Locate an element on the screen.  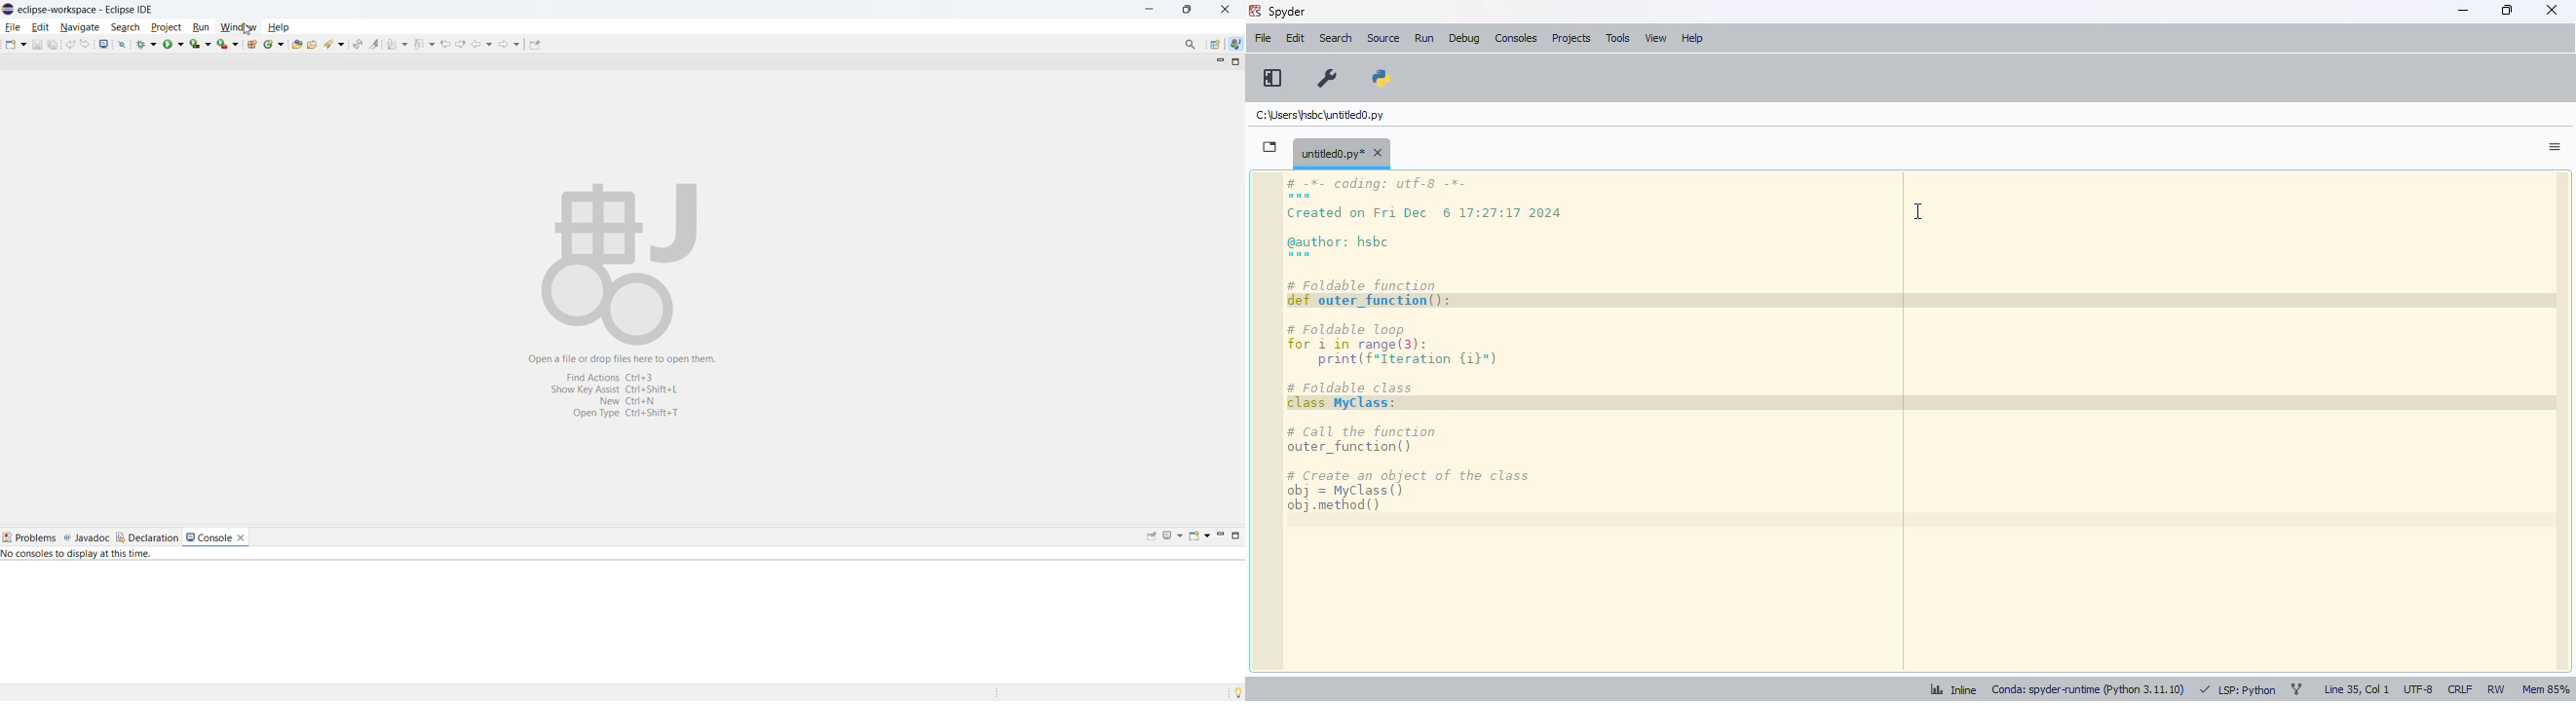
untitled0.py is located at coordinates (1342, 152).